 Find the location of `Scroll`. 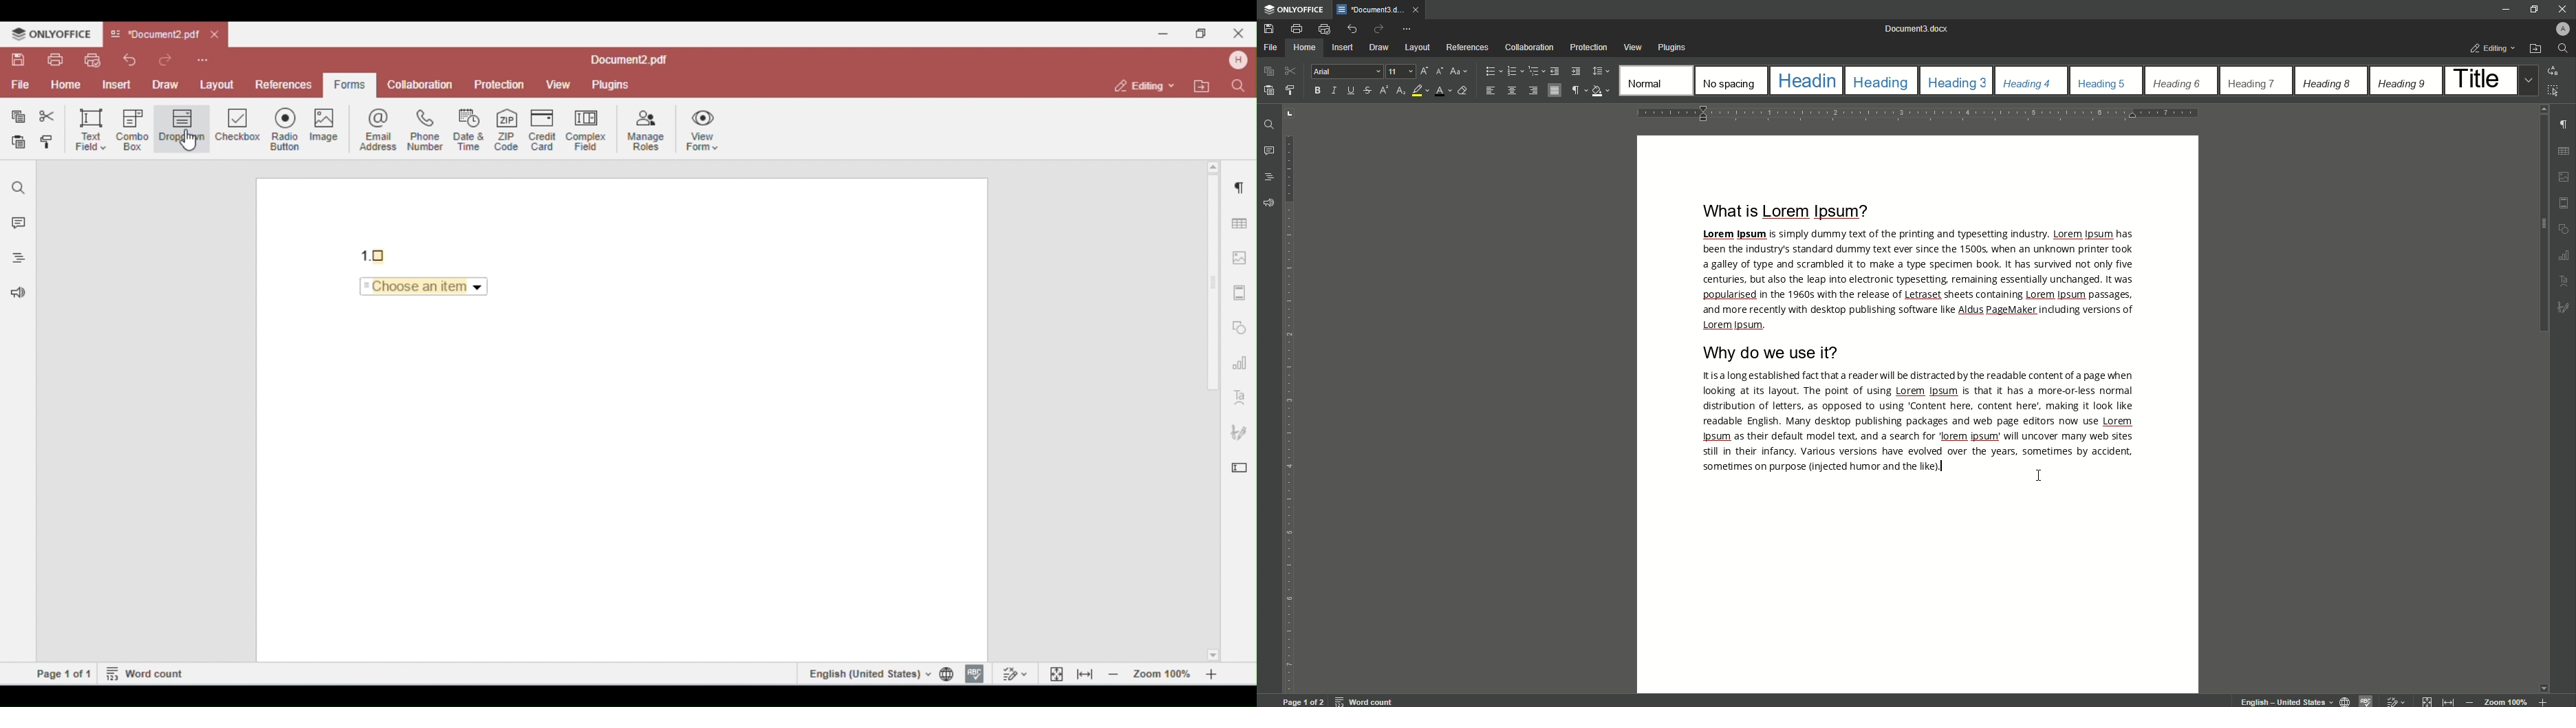

Scroll is located at coordinates (2542, 218).